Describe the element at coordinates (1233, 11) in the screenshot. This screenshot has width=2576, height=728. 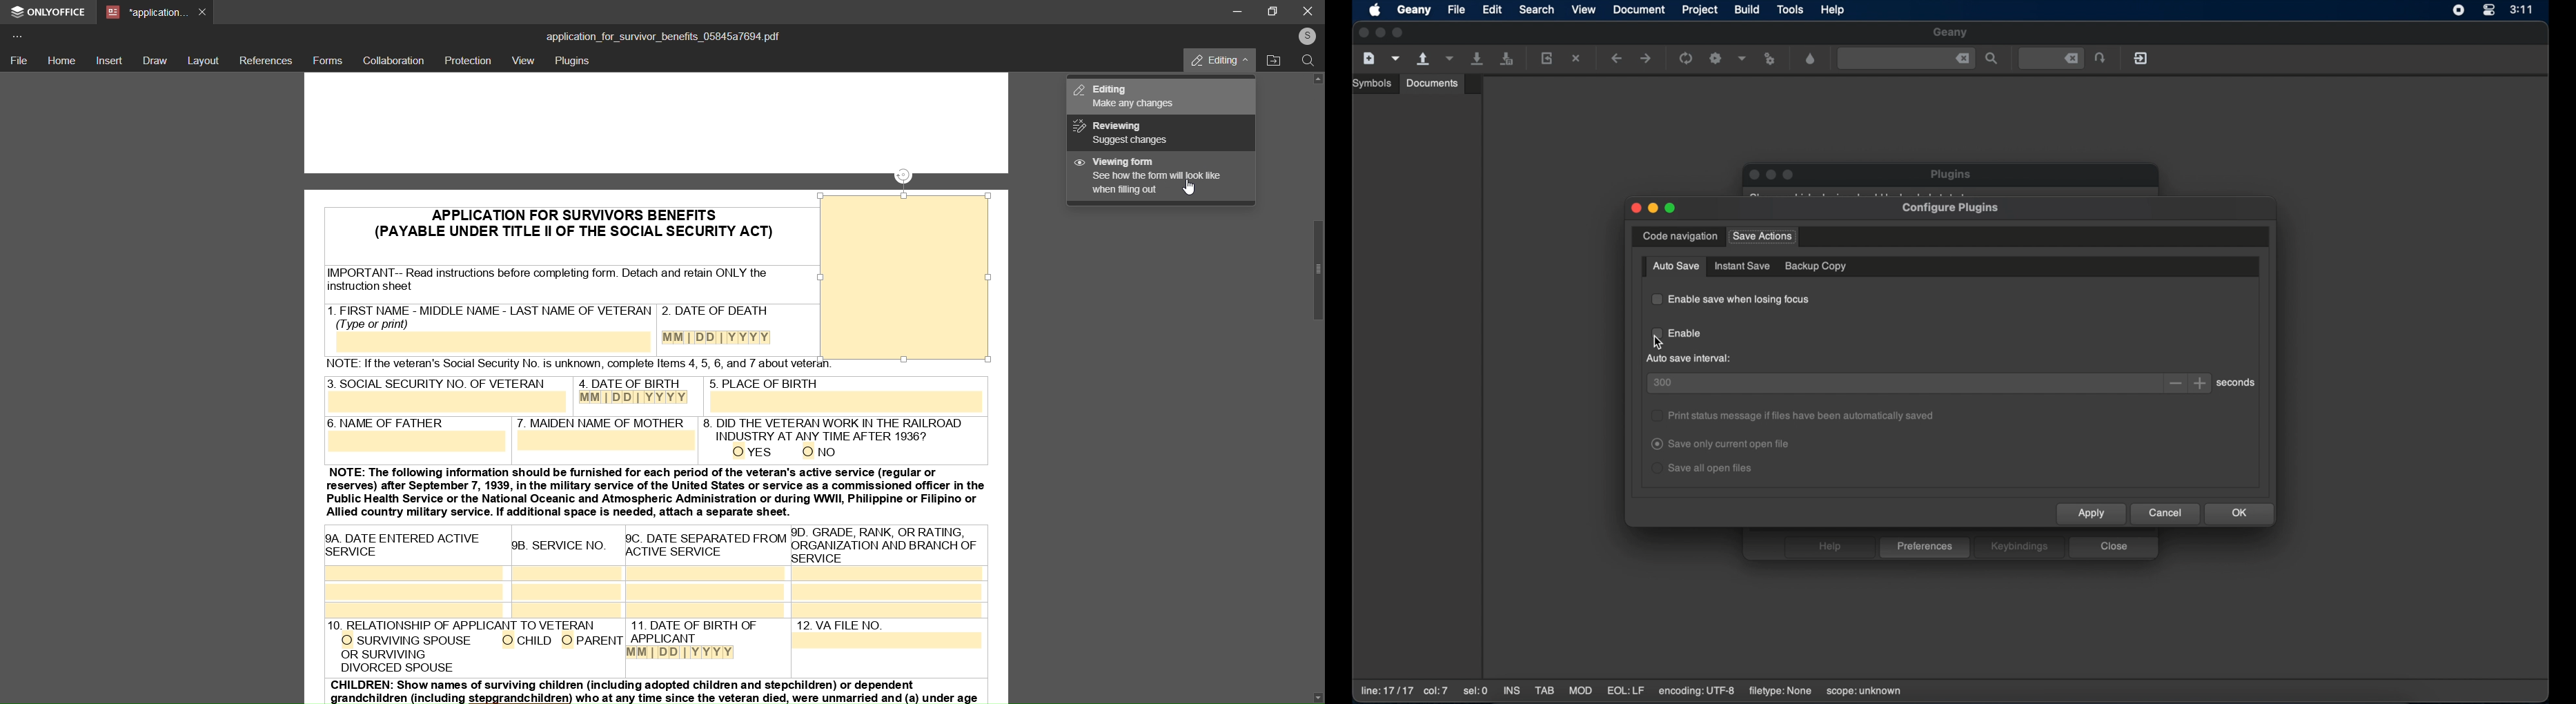
I see `minimize` at that location.